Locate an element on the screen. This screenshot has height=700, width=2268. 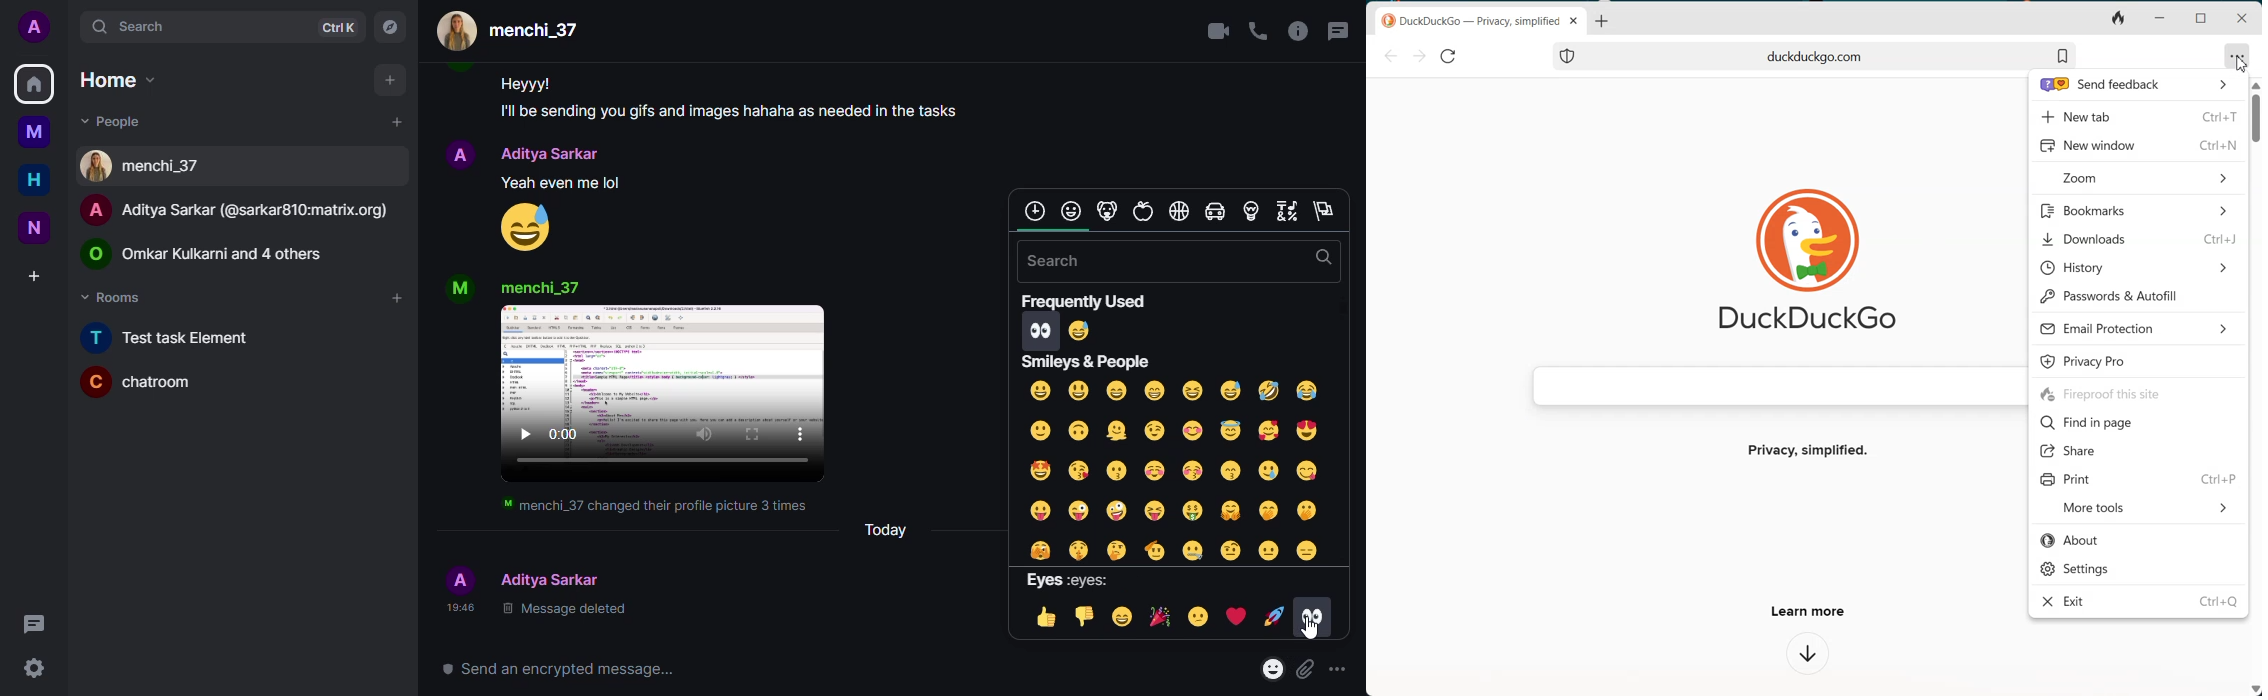
Email Protection is located at coordinates (2139, 329).